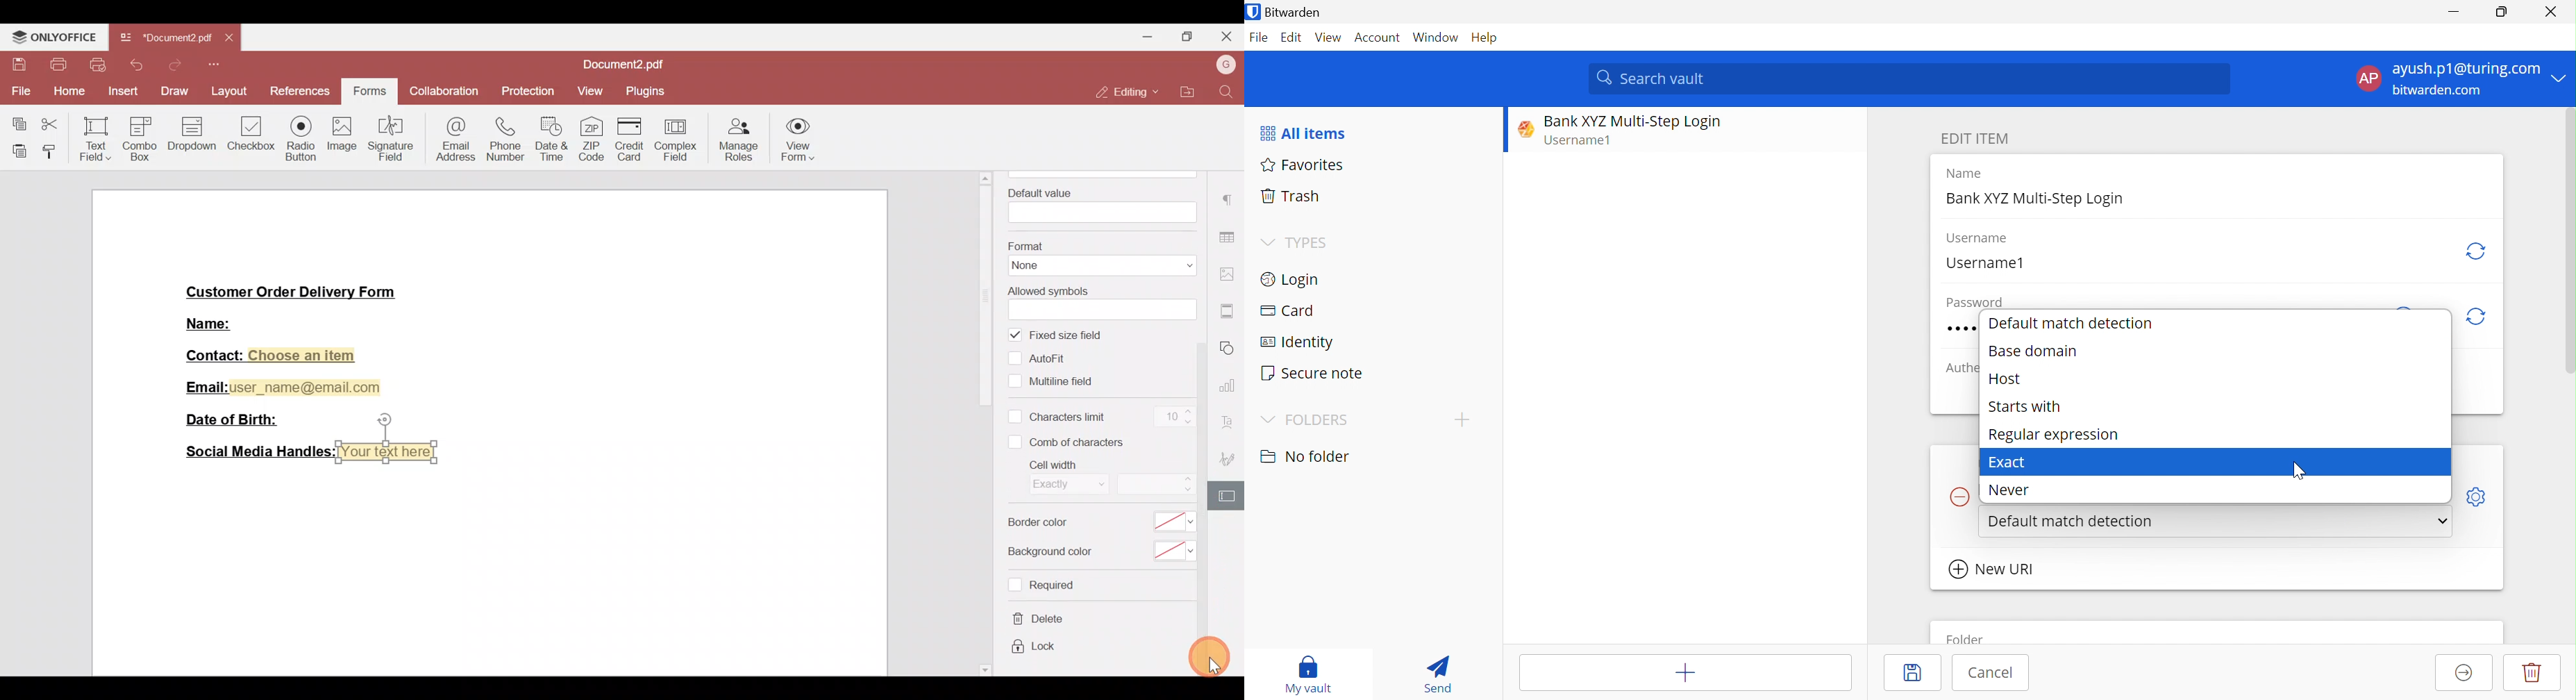 The image size is (2576, 700). What do you see at coordinates (1991, 672) in the screenshot?
I see `Cancel` at bounding box center [1991, 672].